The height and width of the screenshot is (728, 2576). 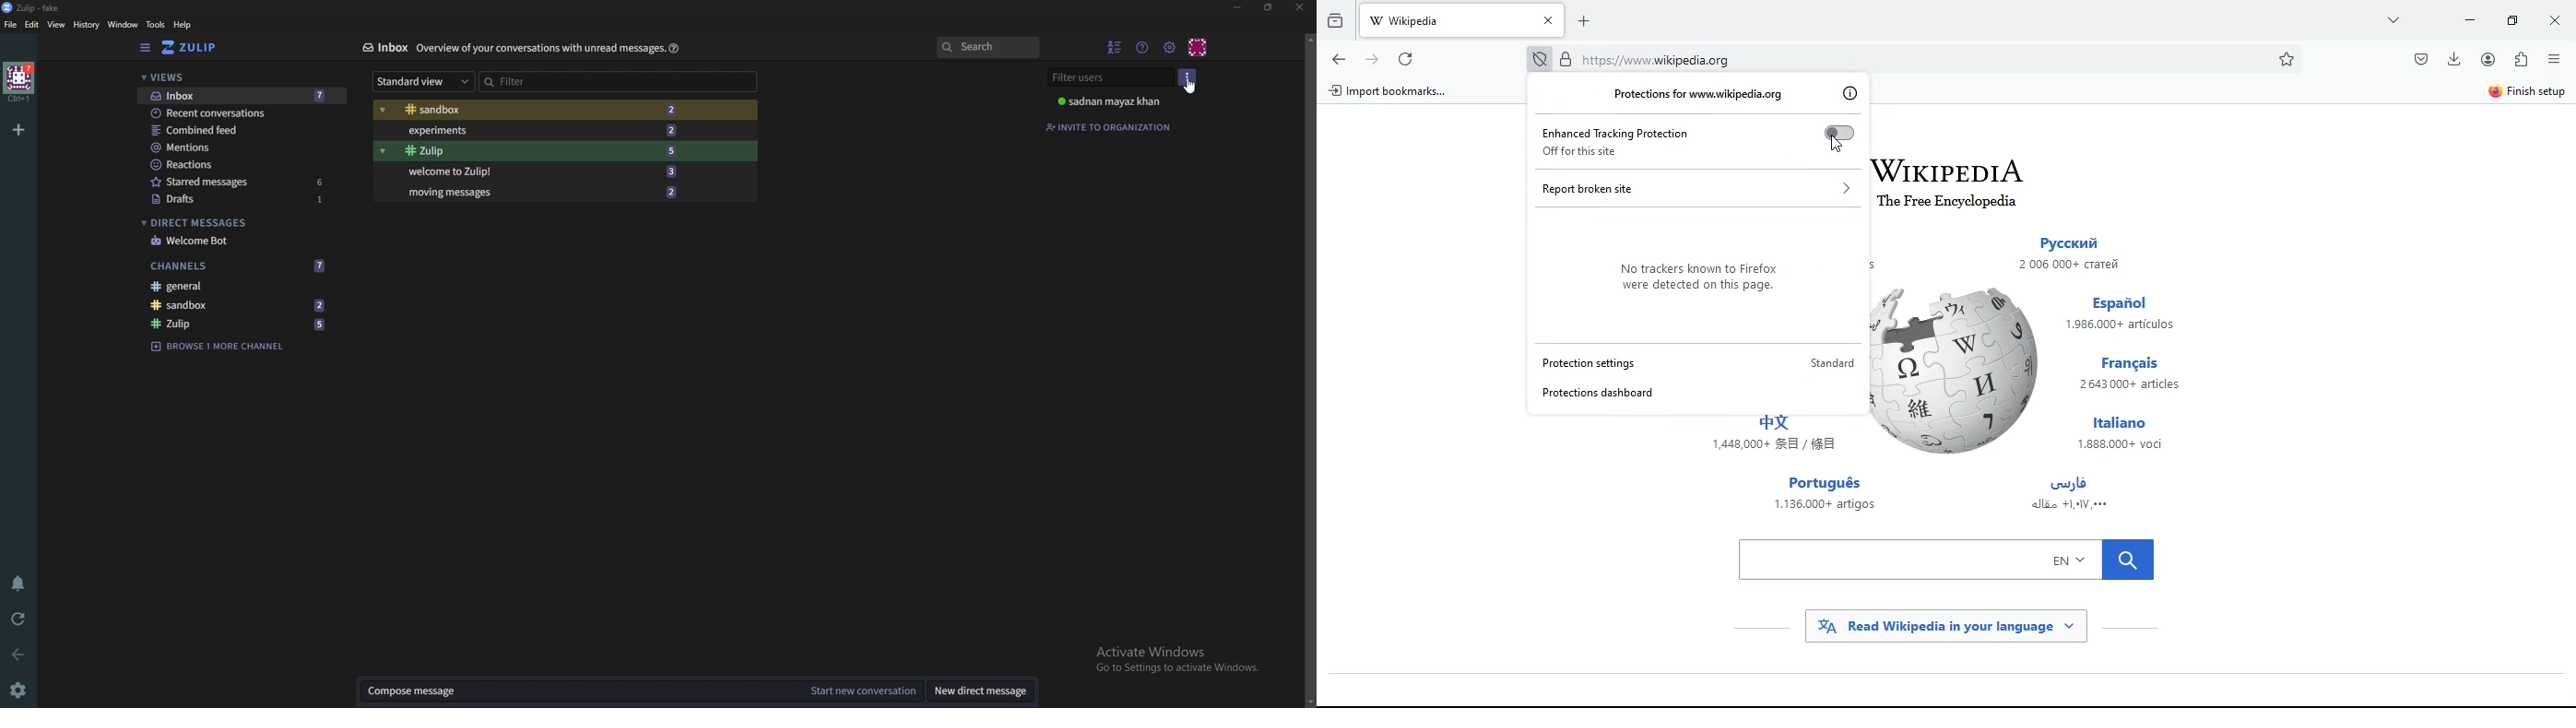 What do you see at coordinates (2080, 499) in the screenshot?
I see `arabic` at bounding box center [2080, 499].